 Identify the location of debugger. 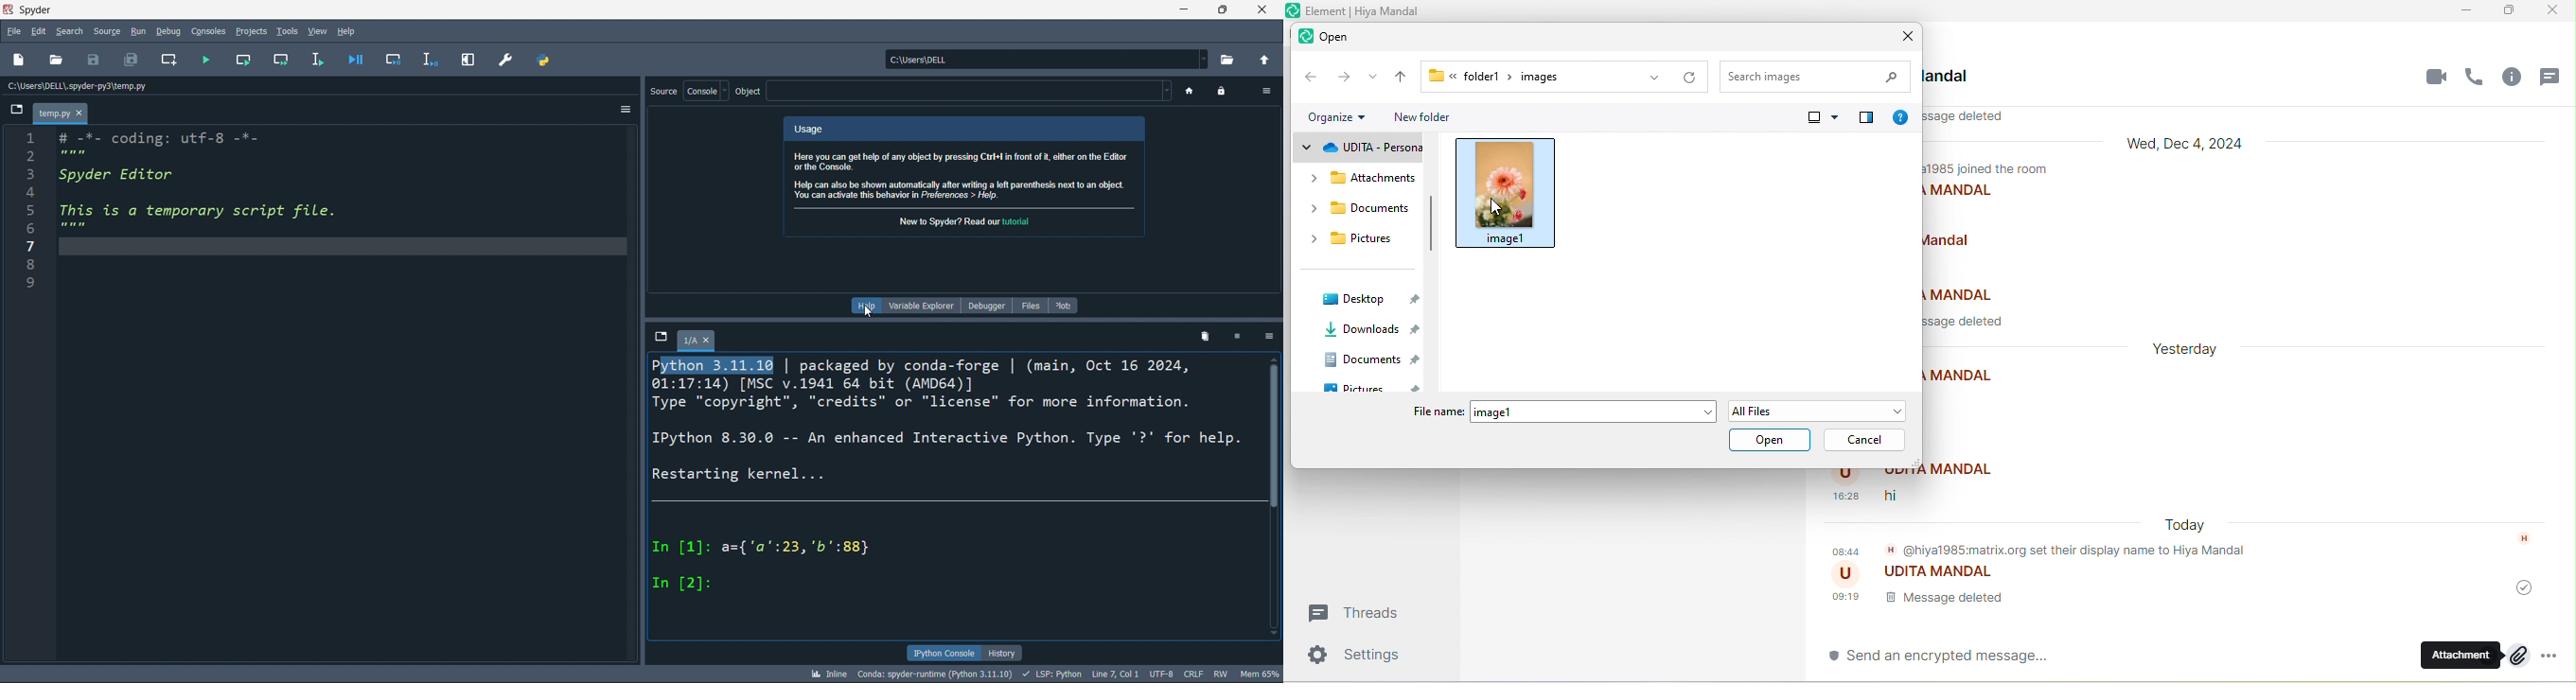
(982, 305).